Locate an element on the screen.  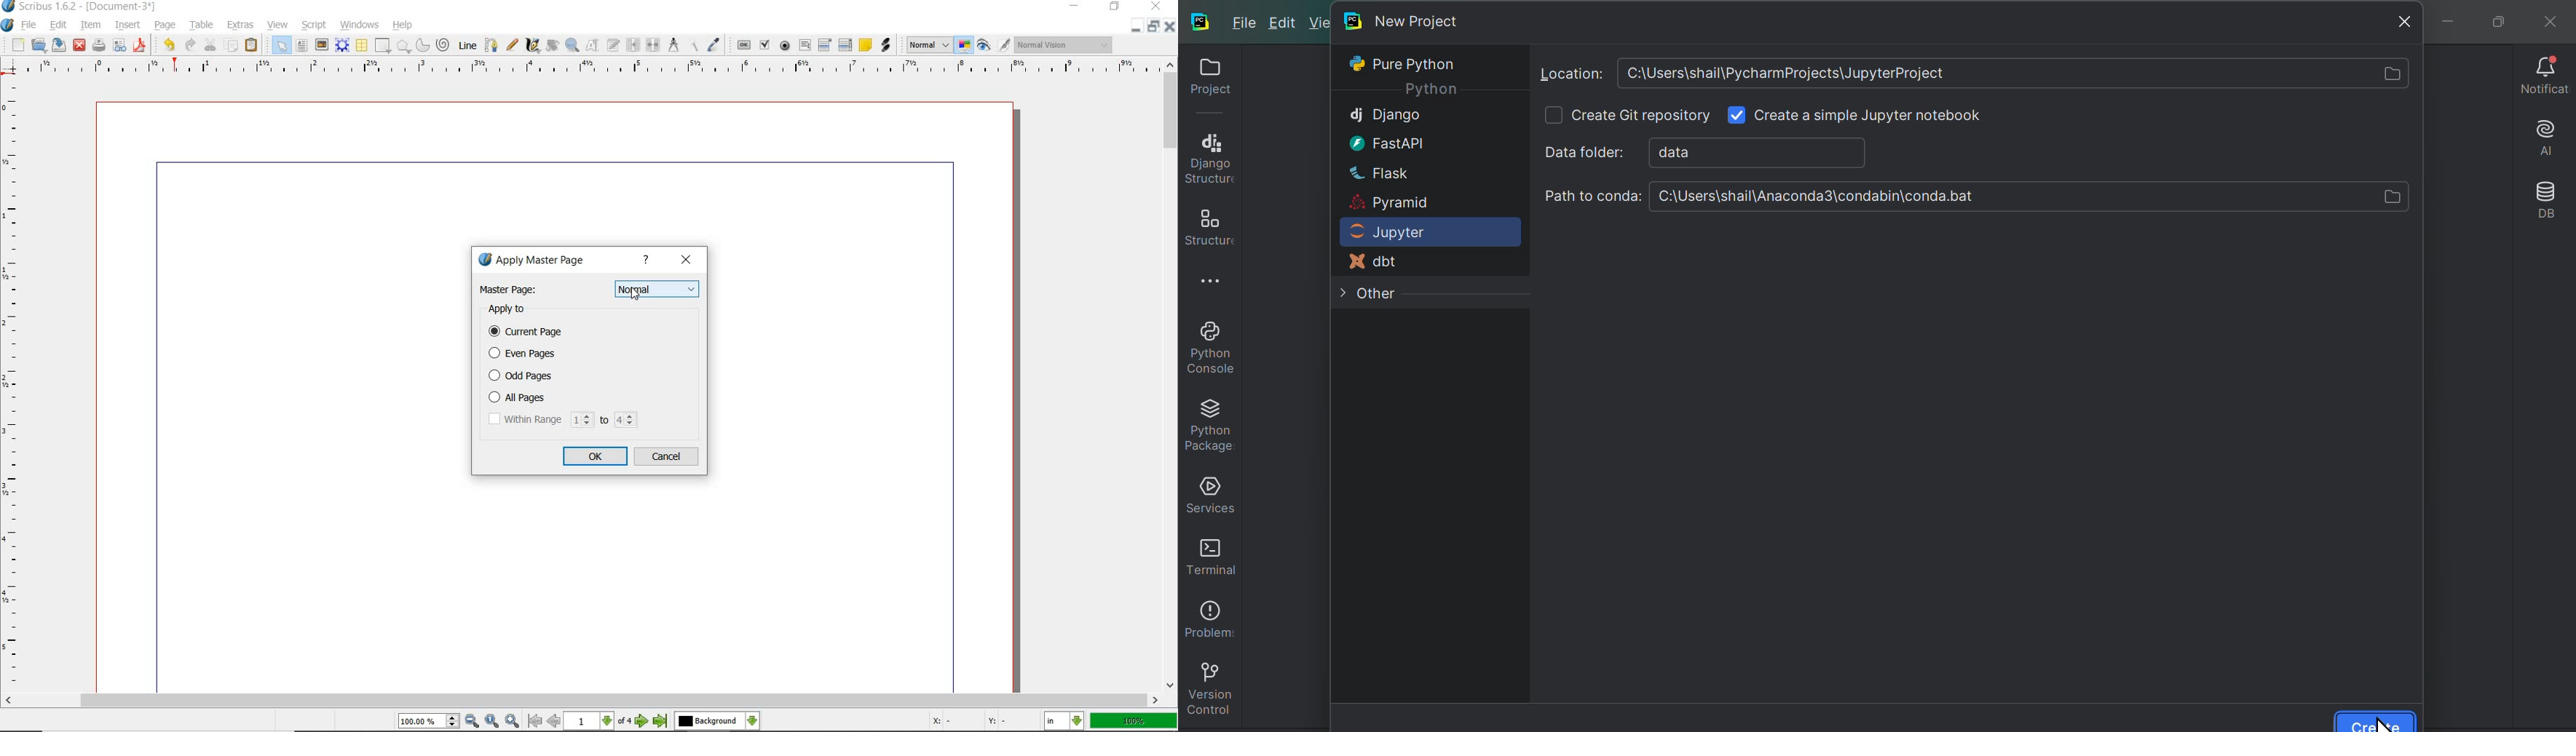
Create git repository is located at coordinates (1644, 115).